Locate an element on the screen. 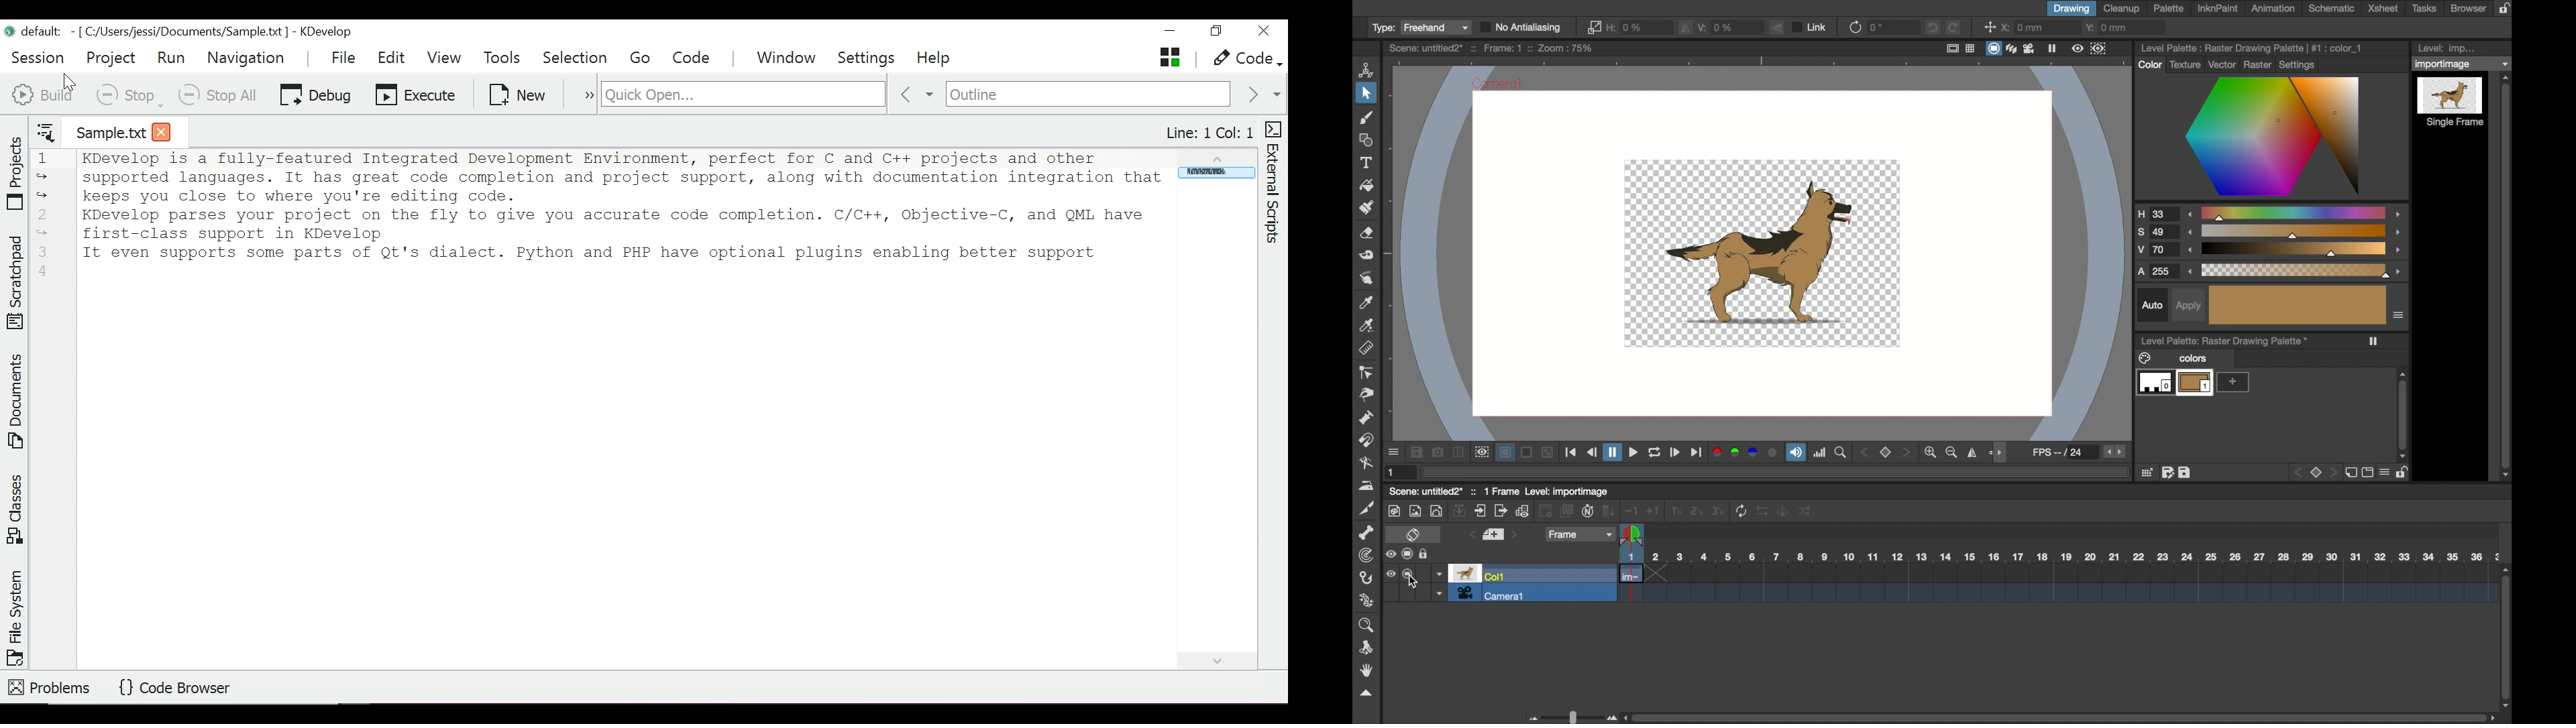 The width and height of the screenshot is (2576, 728). View is located at coordinates (446, 58).